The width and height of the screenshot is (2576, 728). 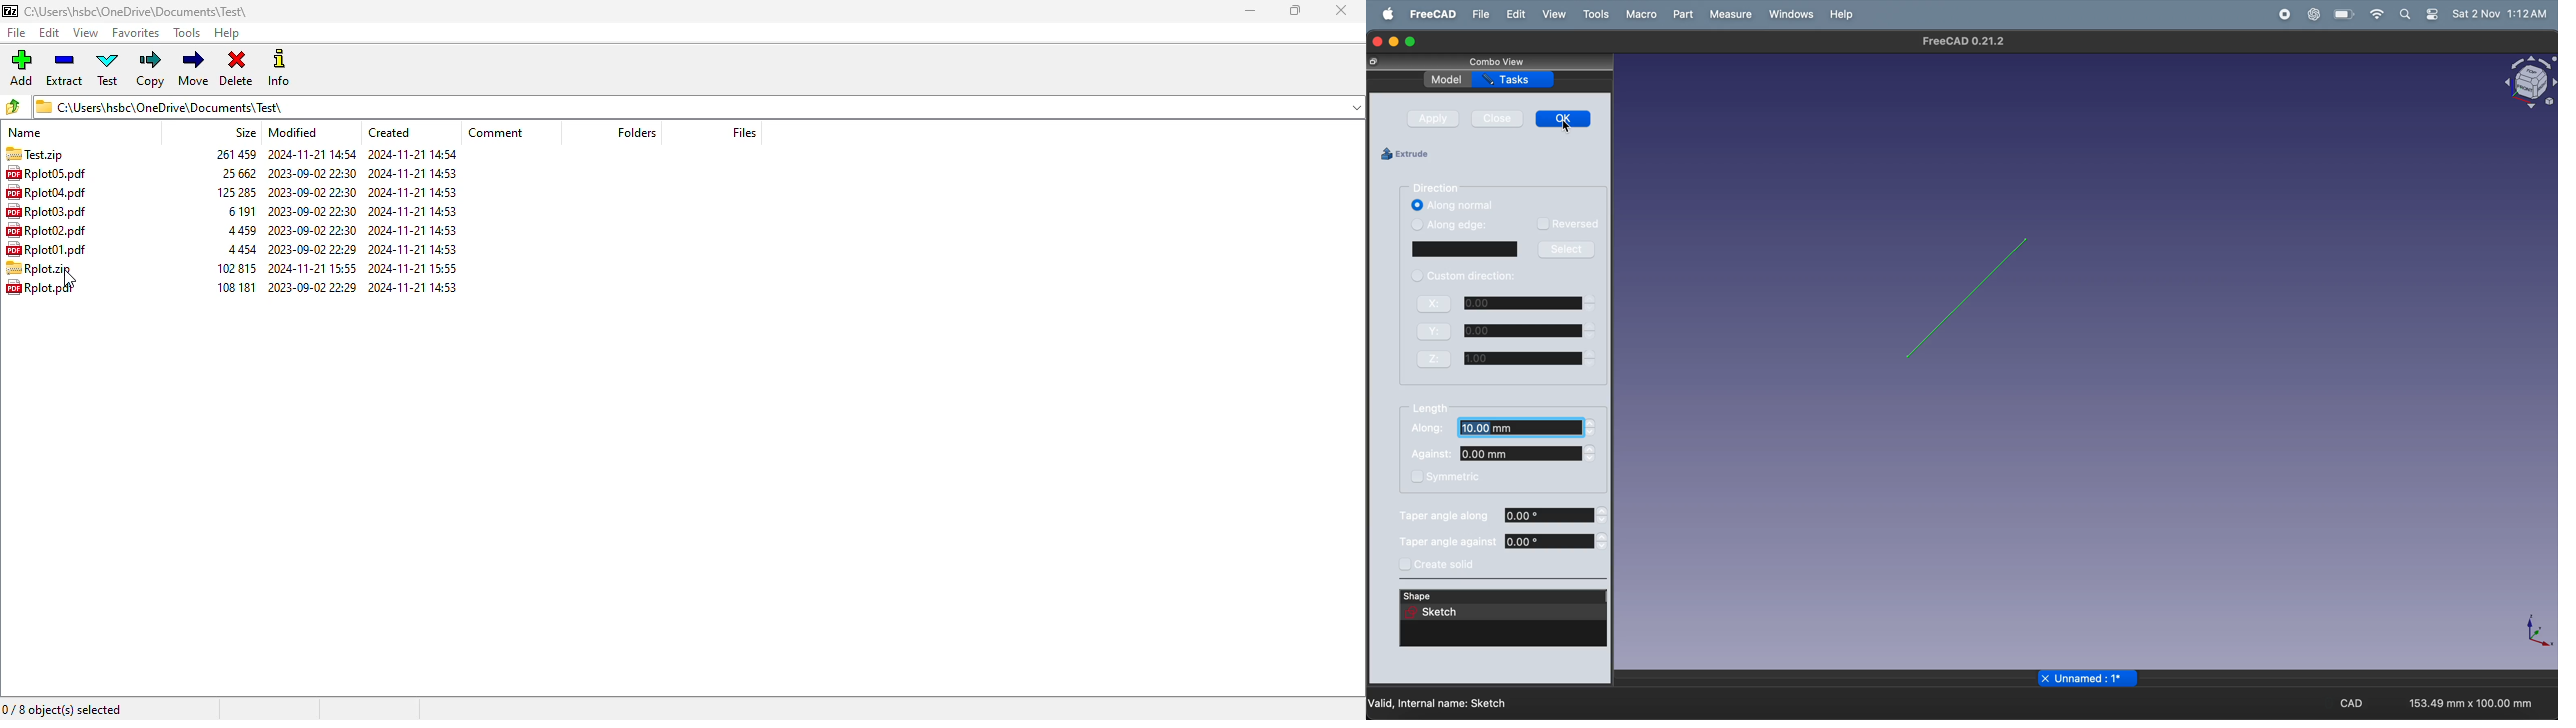 What do you see at coordinates (1972, 297) in the screenshot?
I see `2D line` at bounding box center [1972, 297].